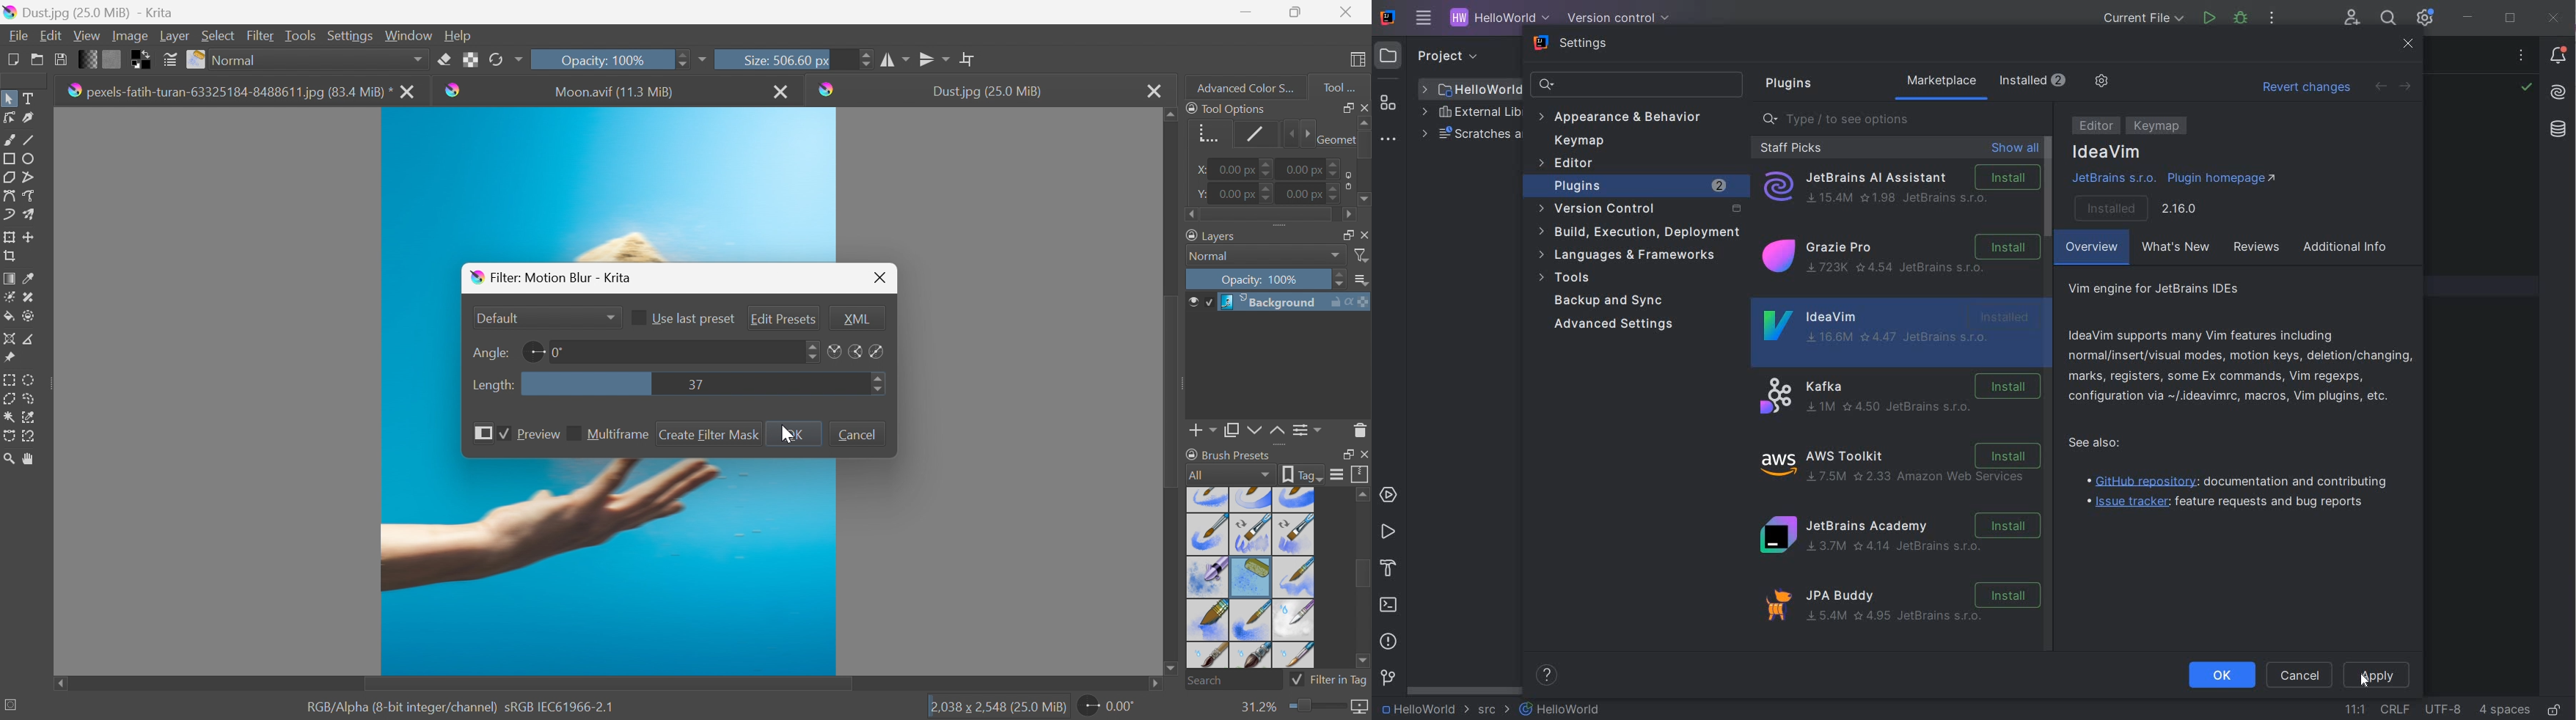 Image resolution: width=2576 pixels, height=728 pixels. I want to click on Slider, so click(1268, 170).